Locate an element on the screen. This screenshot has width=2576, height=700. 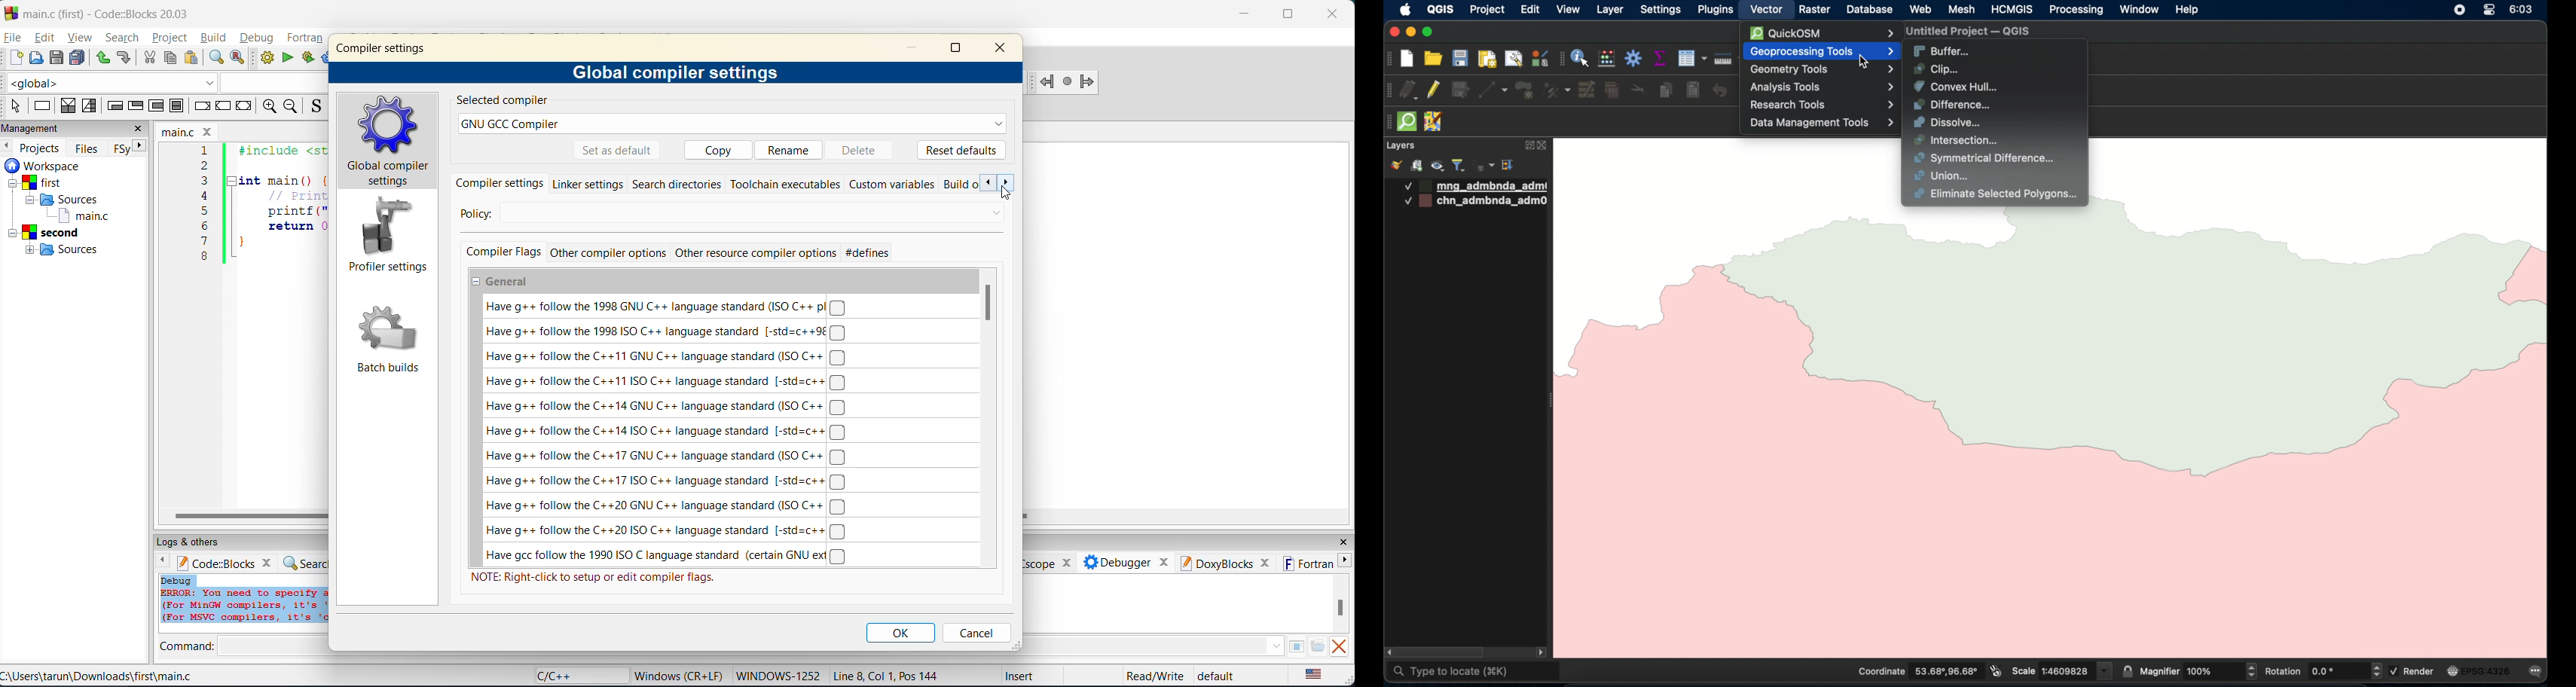
cut is located at coordinates (150, 58).